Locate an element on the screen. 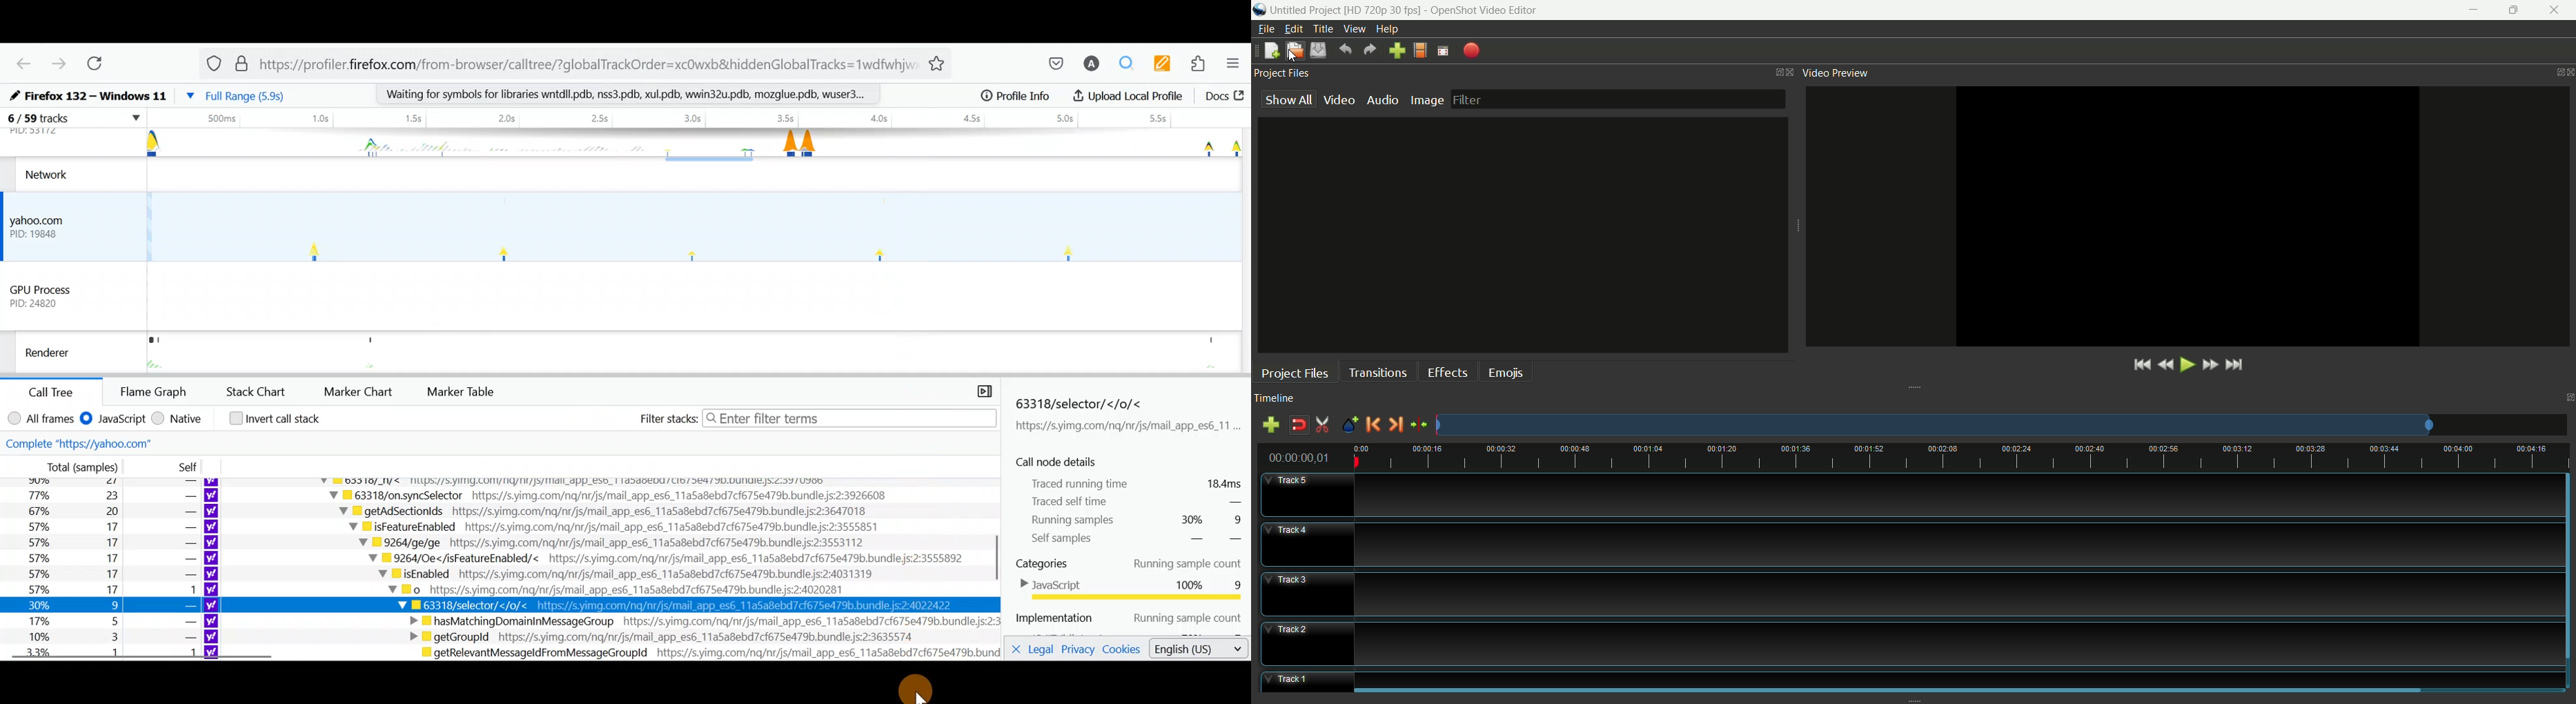 This screenshot has width=2576, height=728. add marker is located at coordinates (1349, 424).